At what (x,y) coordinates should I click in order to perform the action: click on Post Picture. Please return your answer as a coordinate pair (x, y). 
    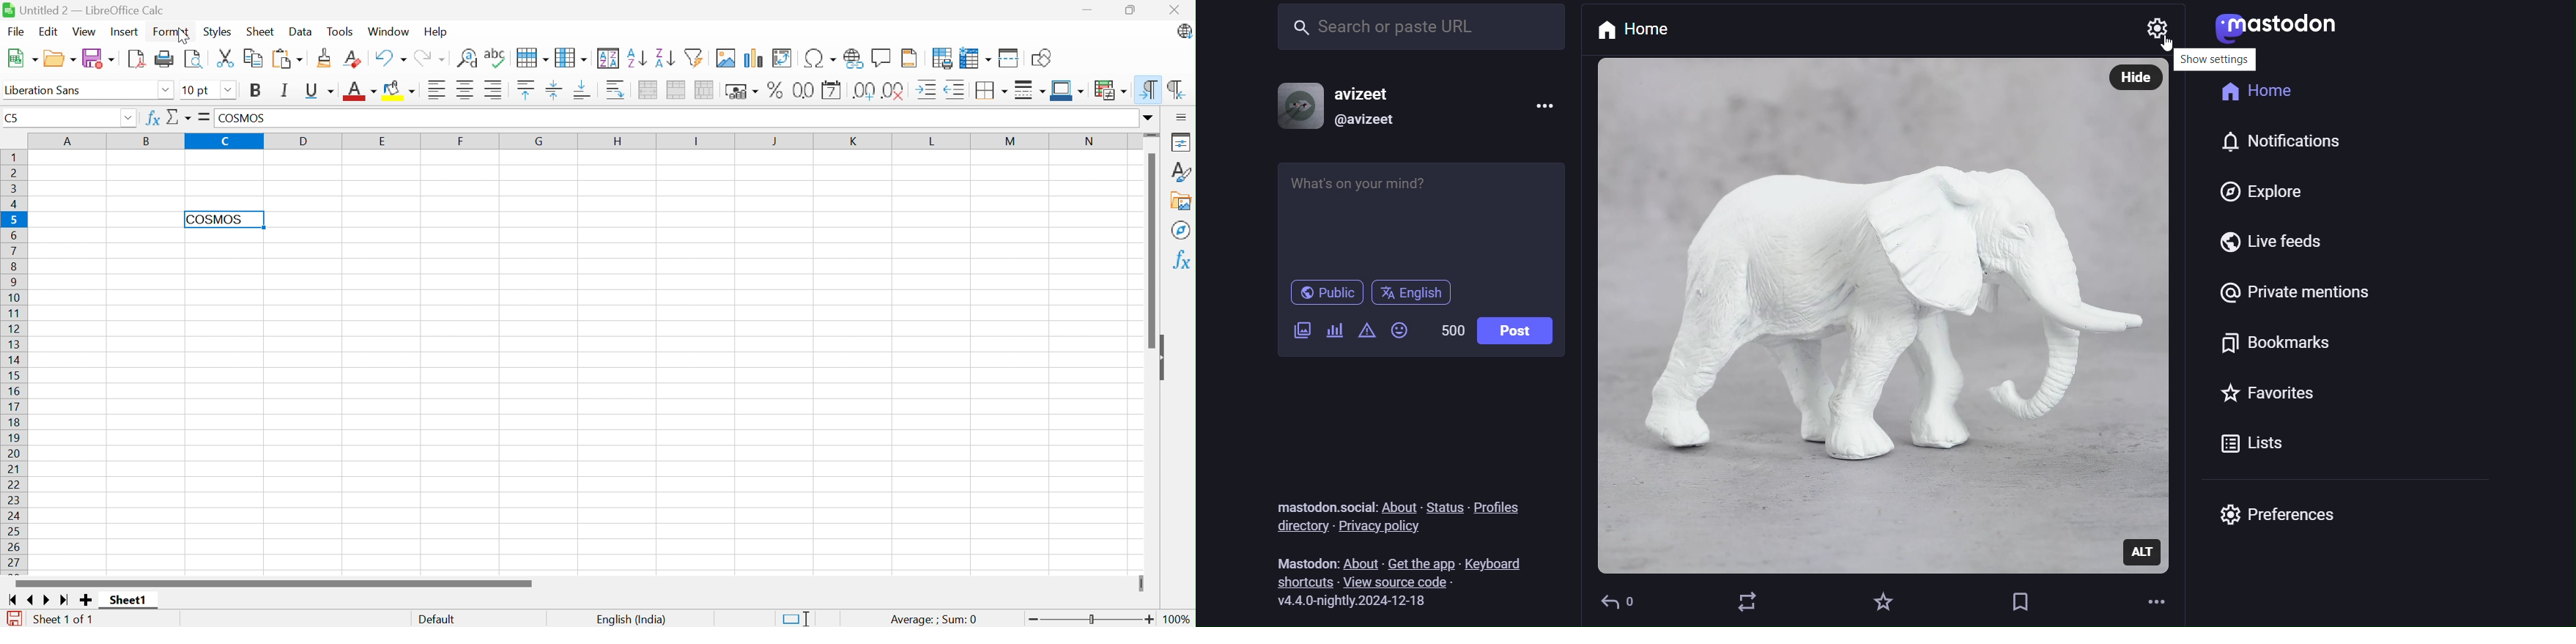
    Looking at the image, I should click on (1849, 317).